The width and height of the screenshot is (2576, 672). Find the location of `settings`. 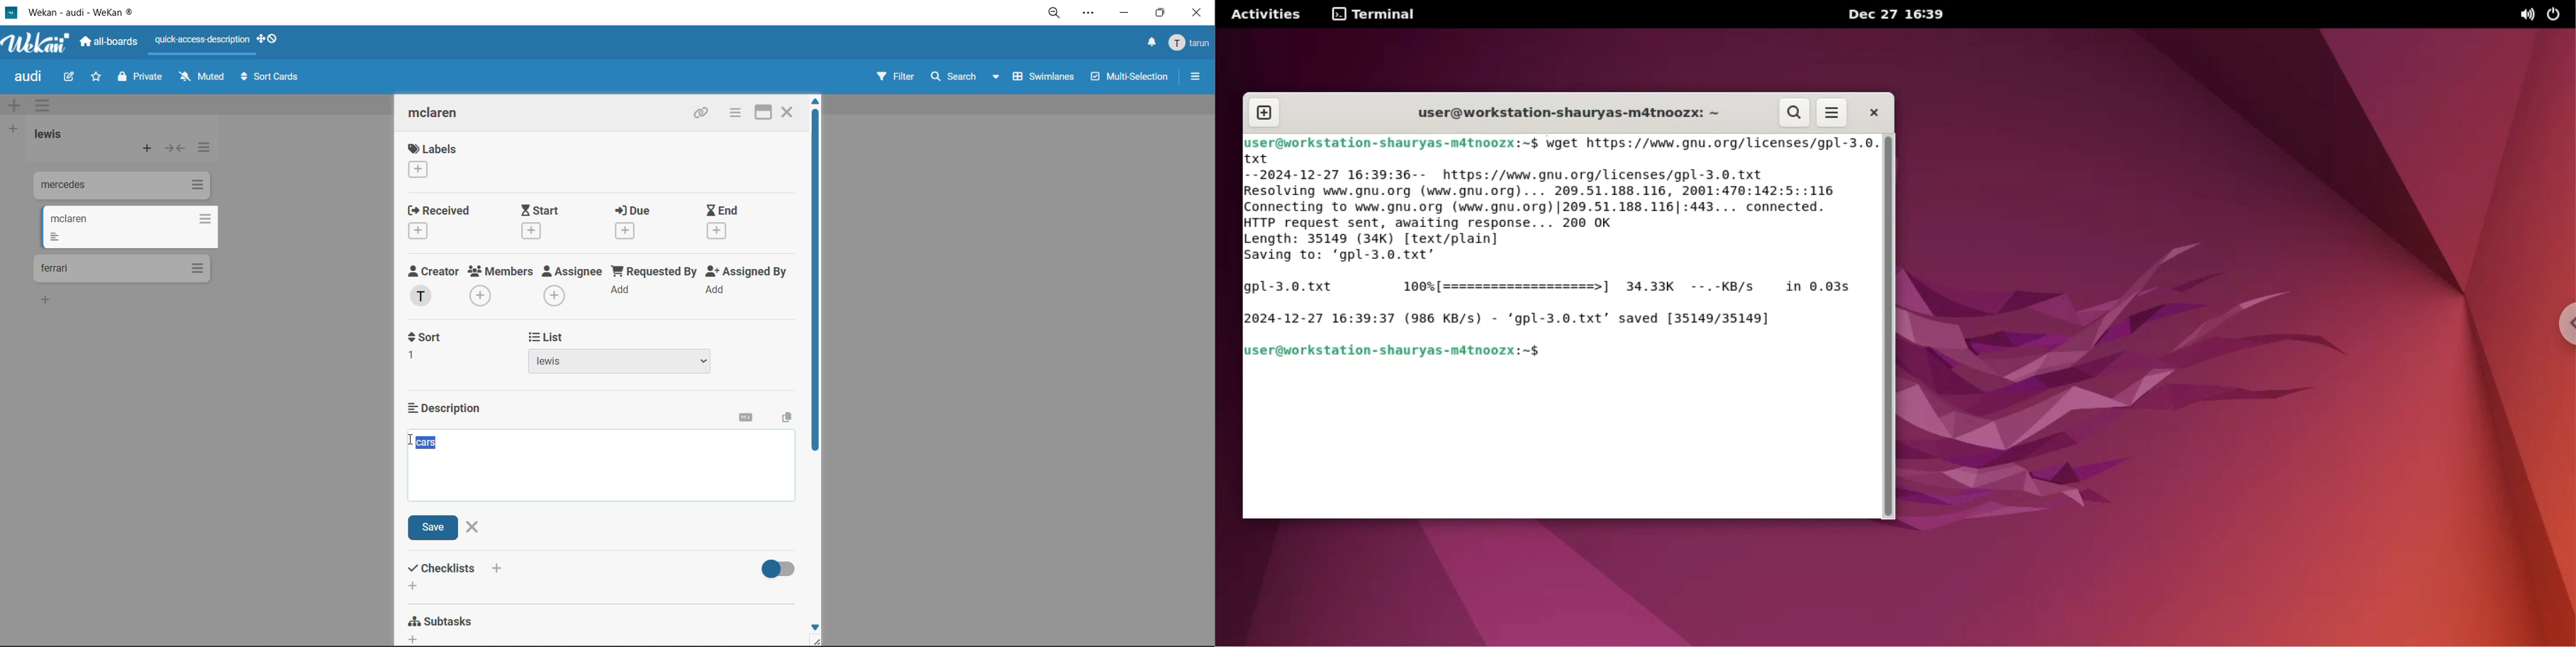

settings is located at coordinates (1088, 15).